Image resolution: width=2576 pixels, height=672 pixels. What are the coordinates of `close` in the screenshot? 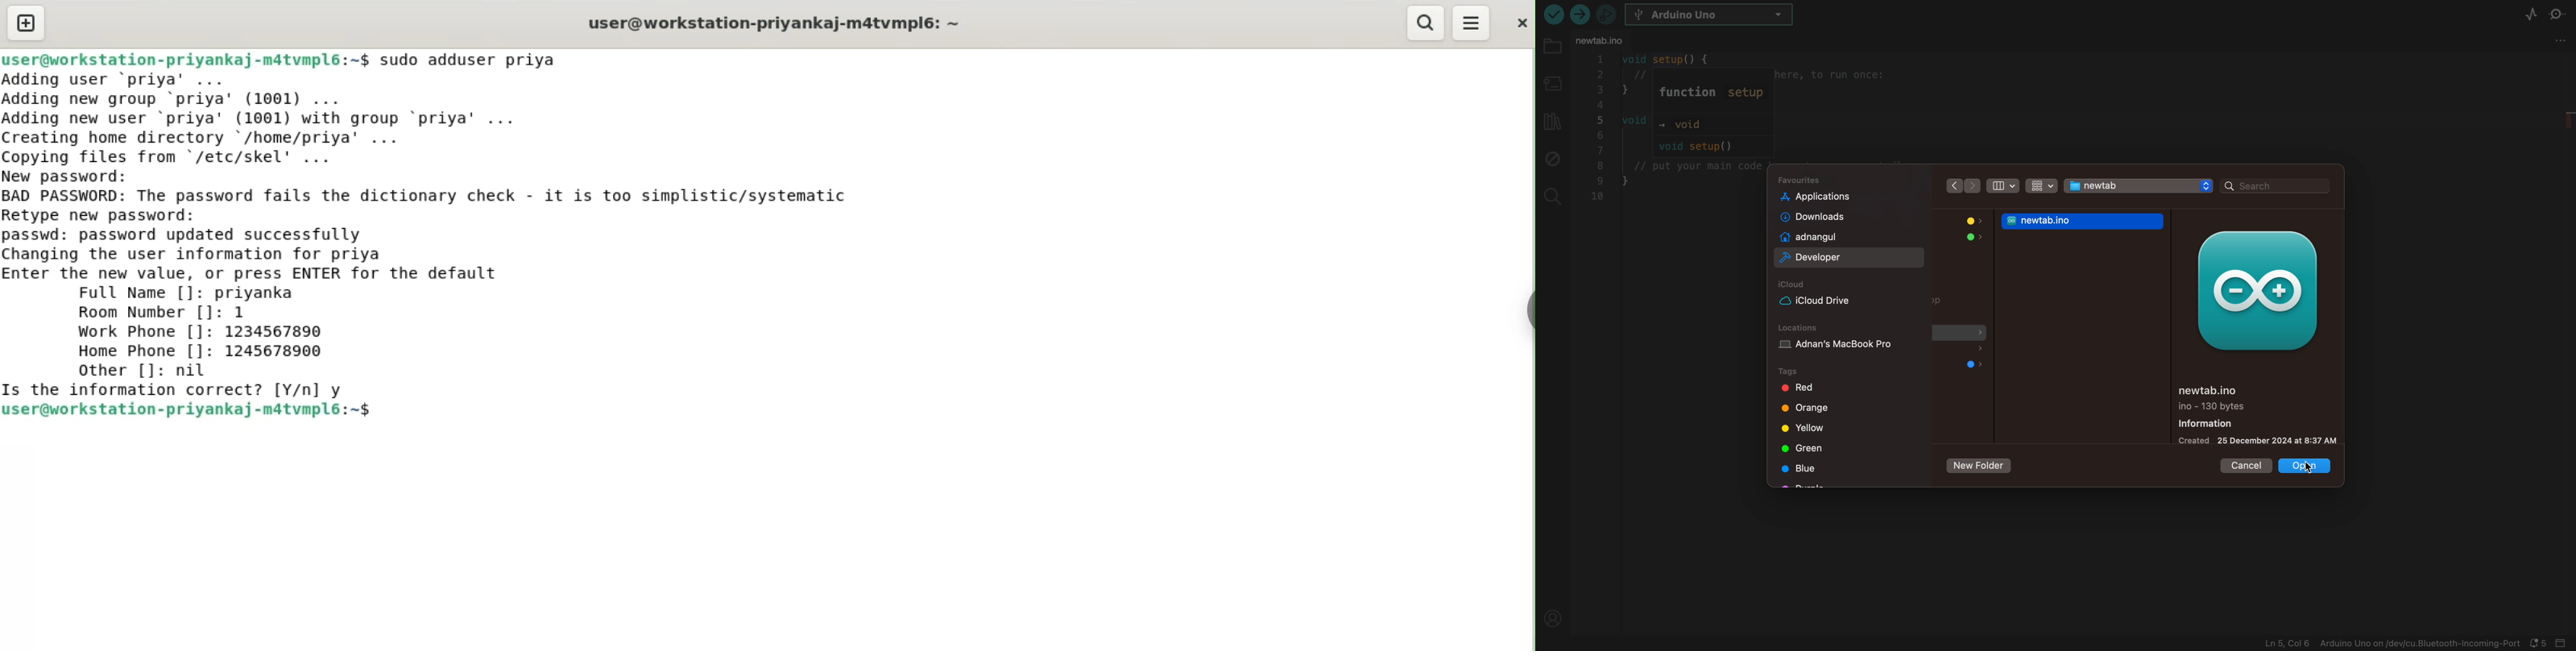 It's located at (1520, 19).